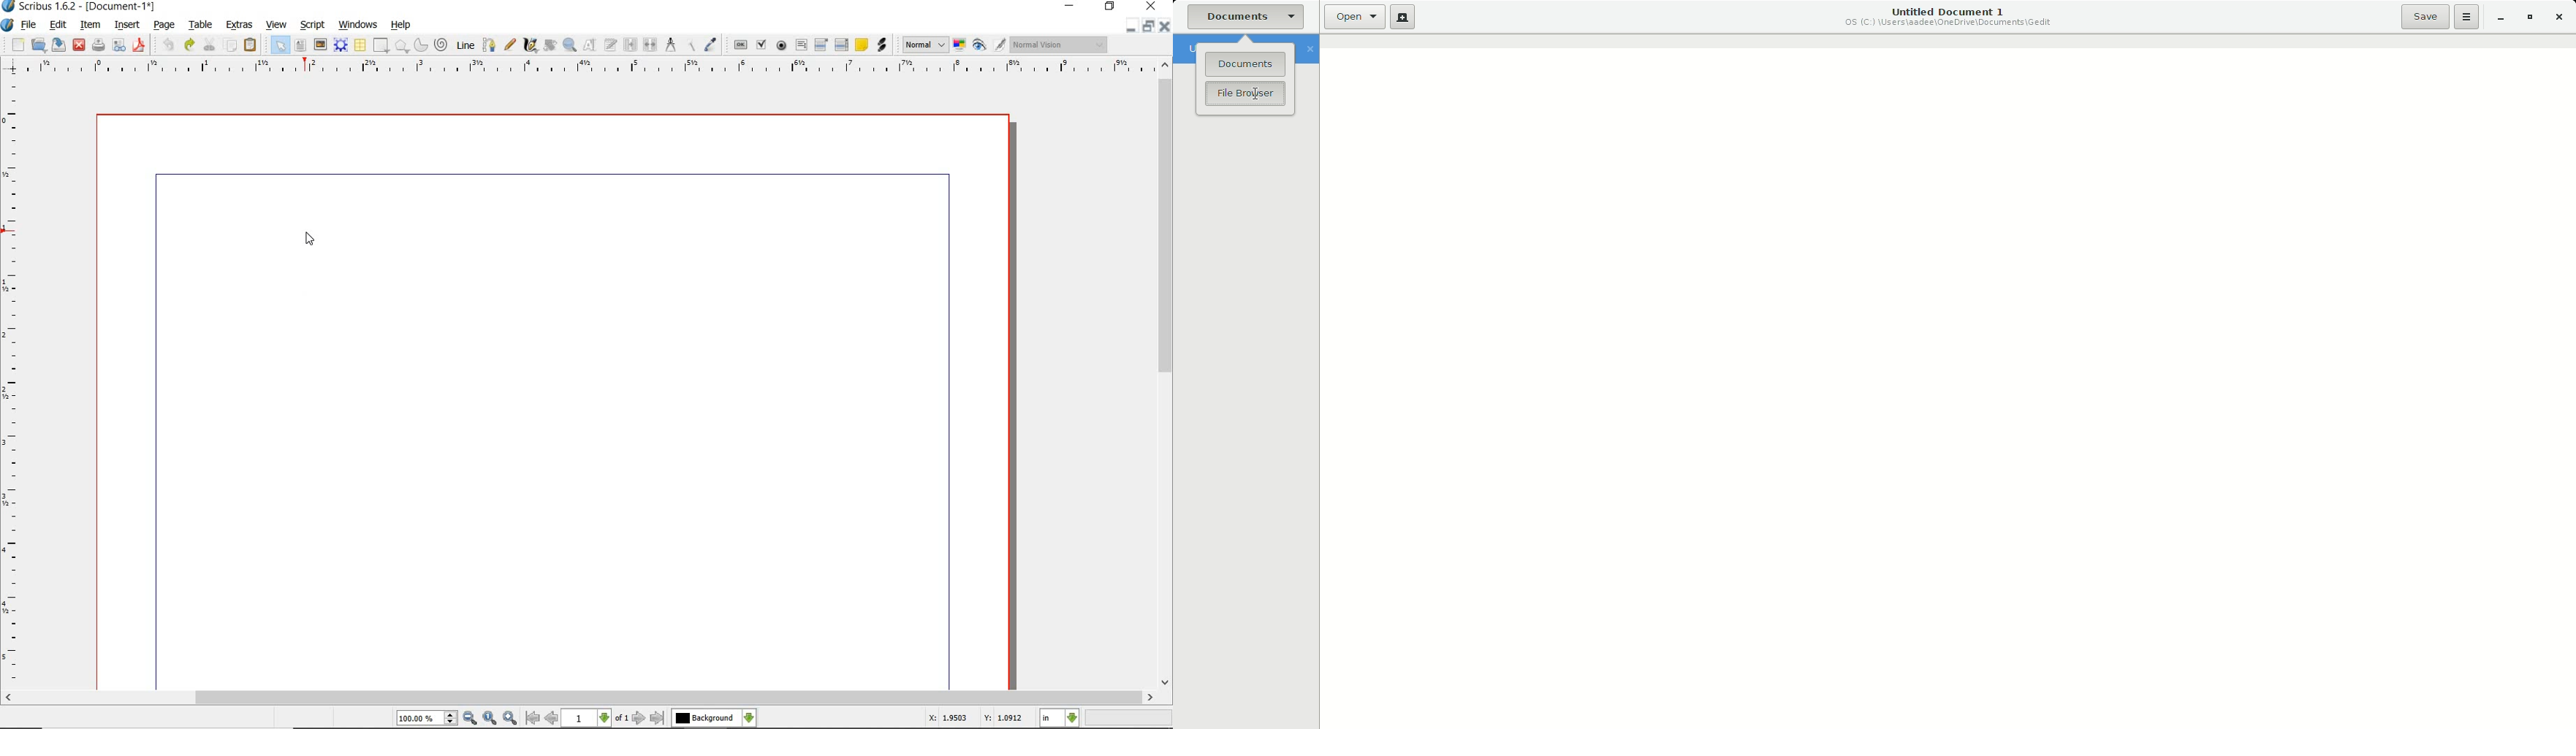  What do you see at coordinates (511, 45) in the screenshot?
I see `freehand line` at bounding box center [511, 45].